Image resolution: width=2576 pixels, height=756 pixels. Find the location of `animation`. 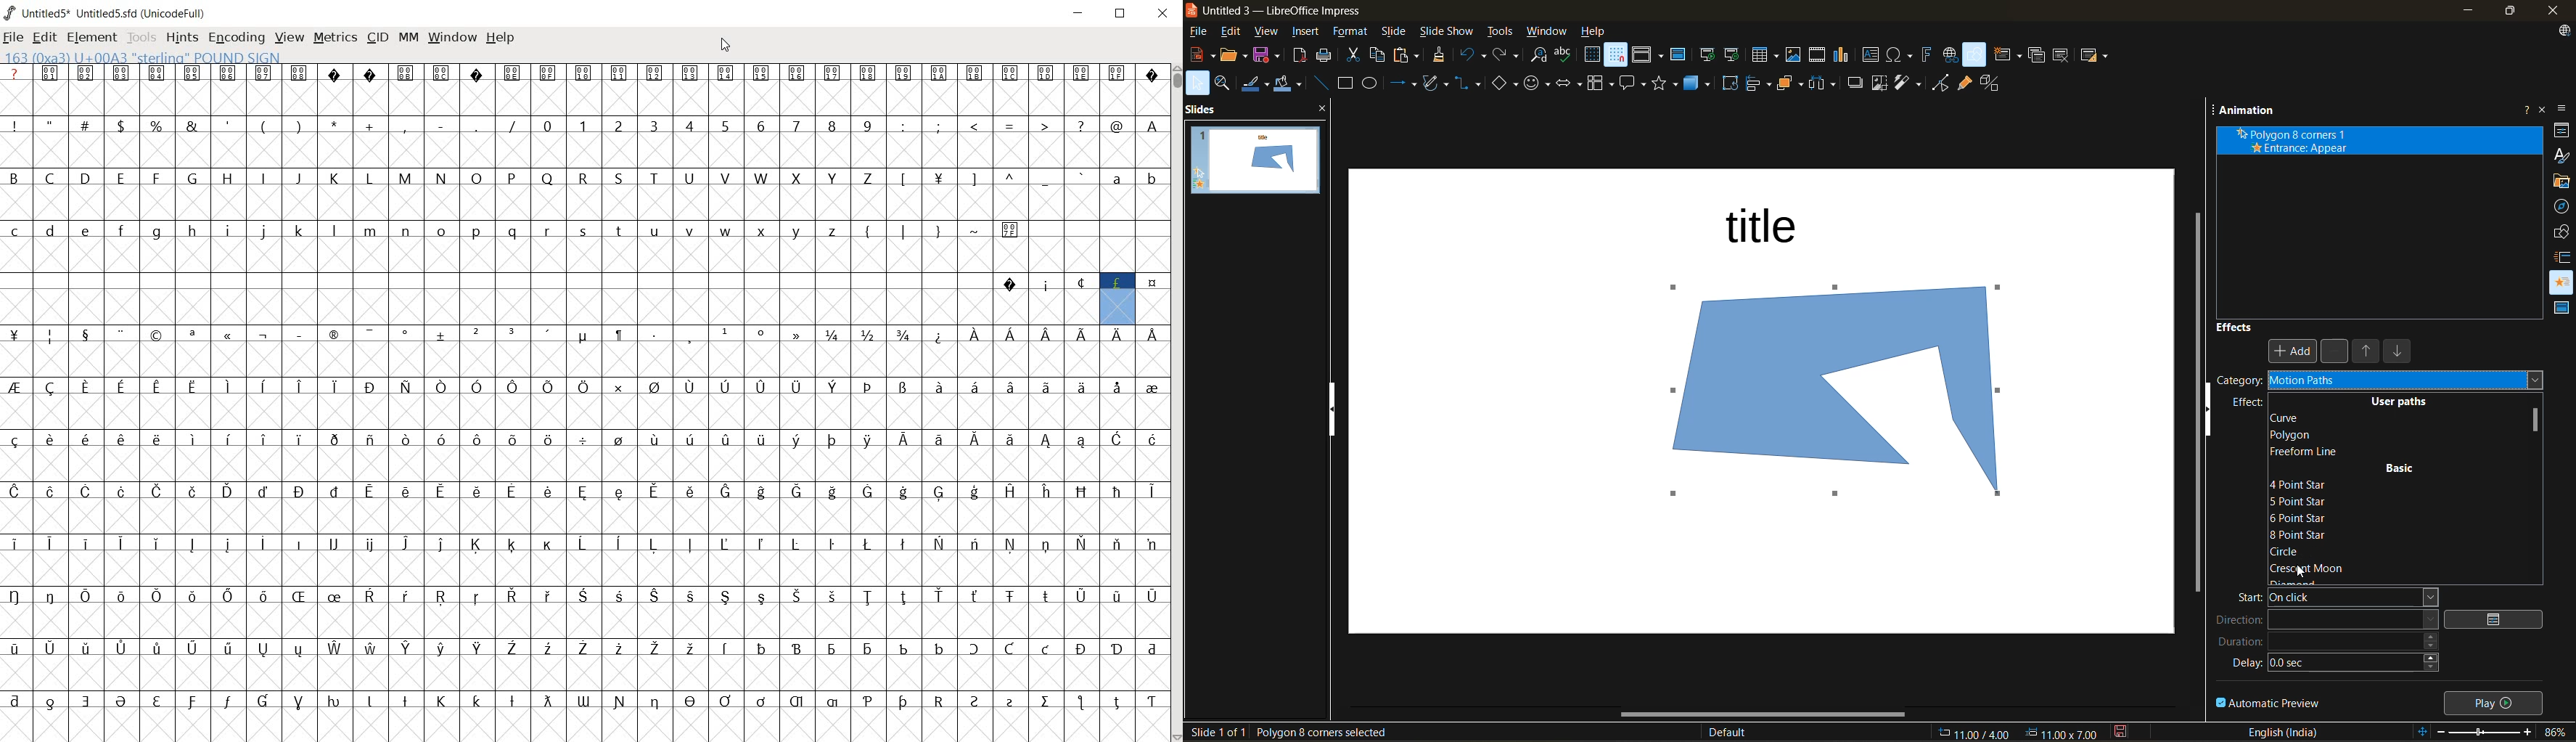

animation is located at coordinates (2247, 112).